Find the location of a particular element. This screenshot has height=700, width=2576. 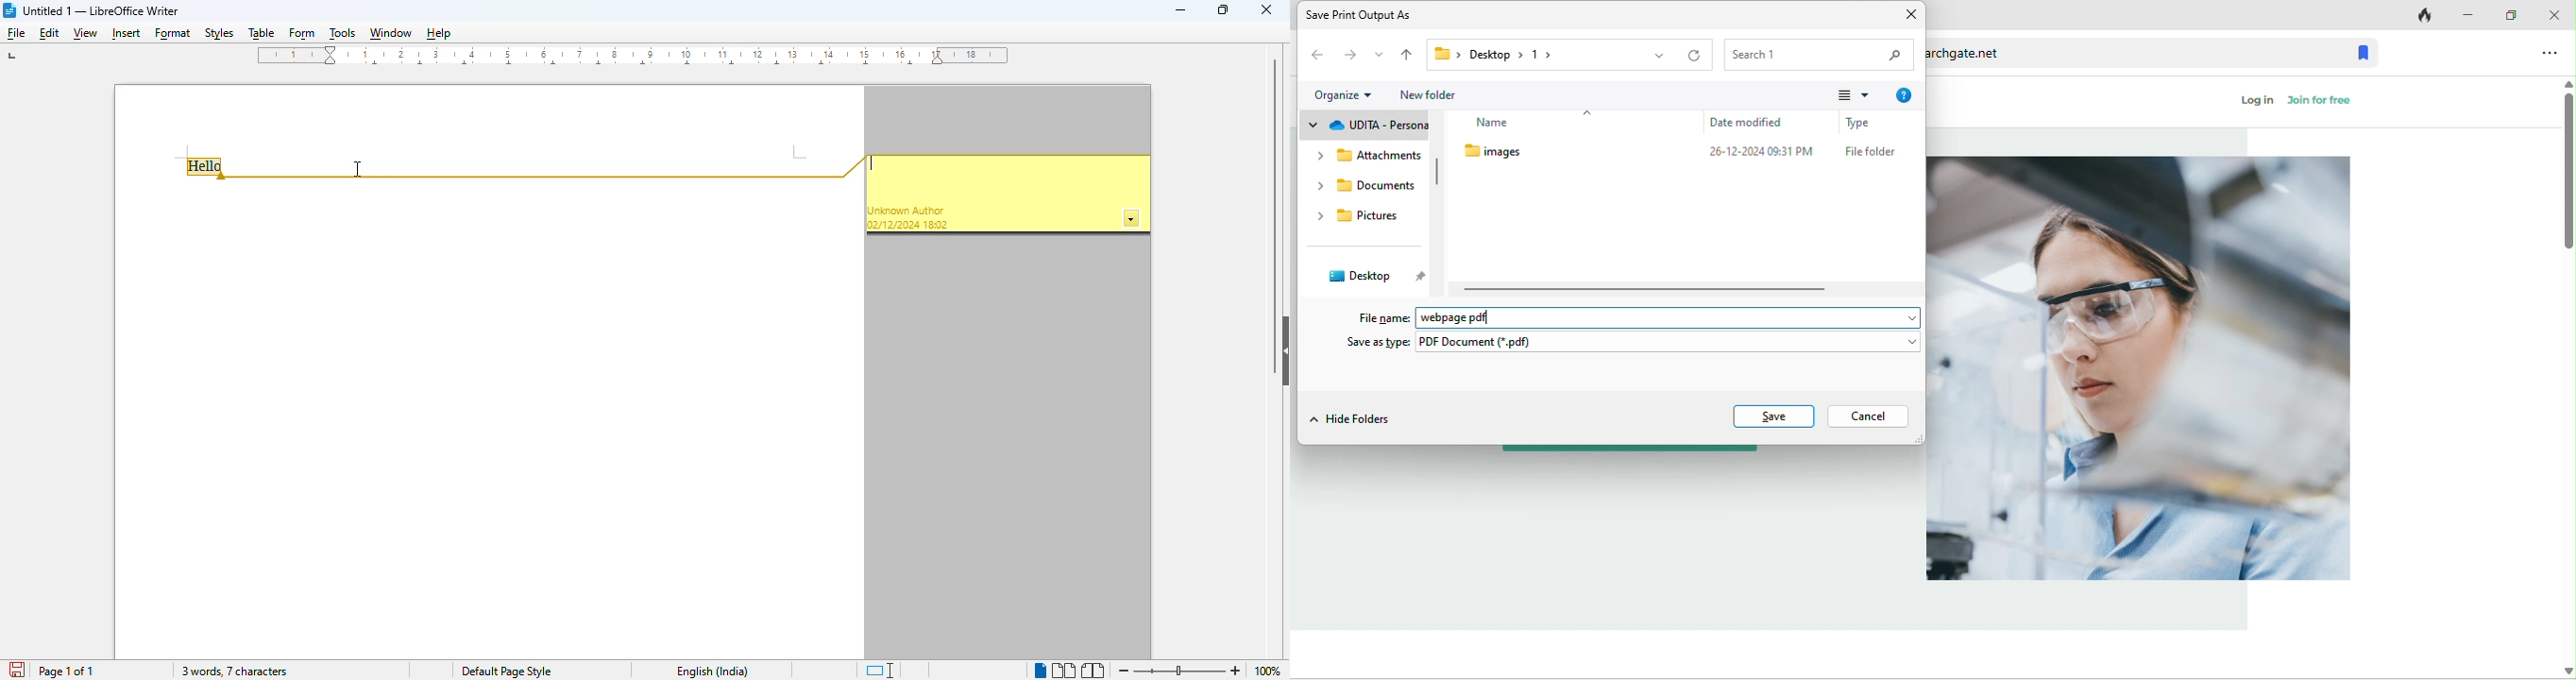

comment anchor is located at coordinates (548, 168).